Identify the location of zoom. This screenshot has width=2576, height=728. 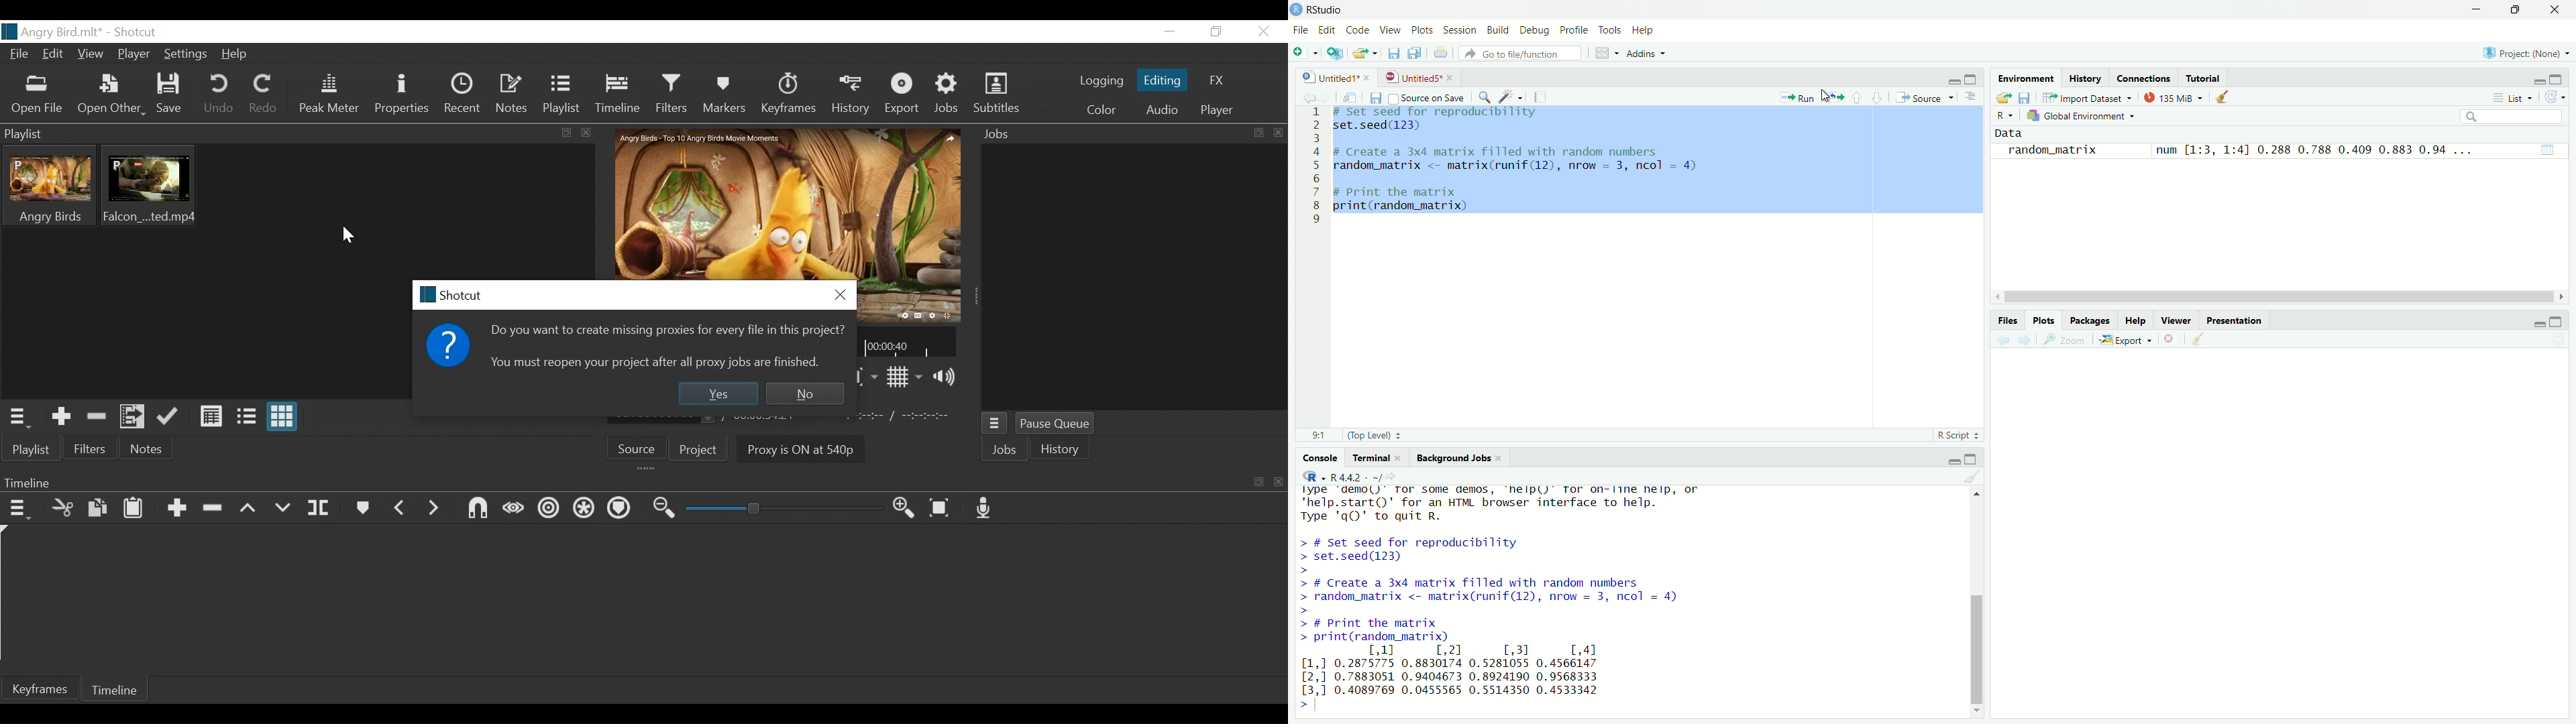
(2063, 342).